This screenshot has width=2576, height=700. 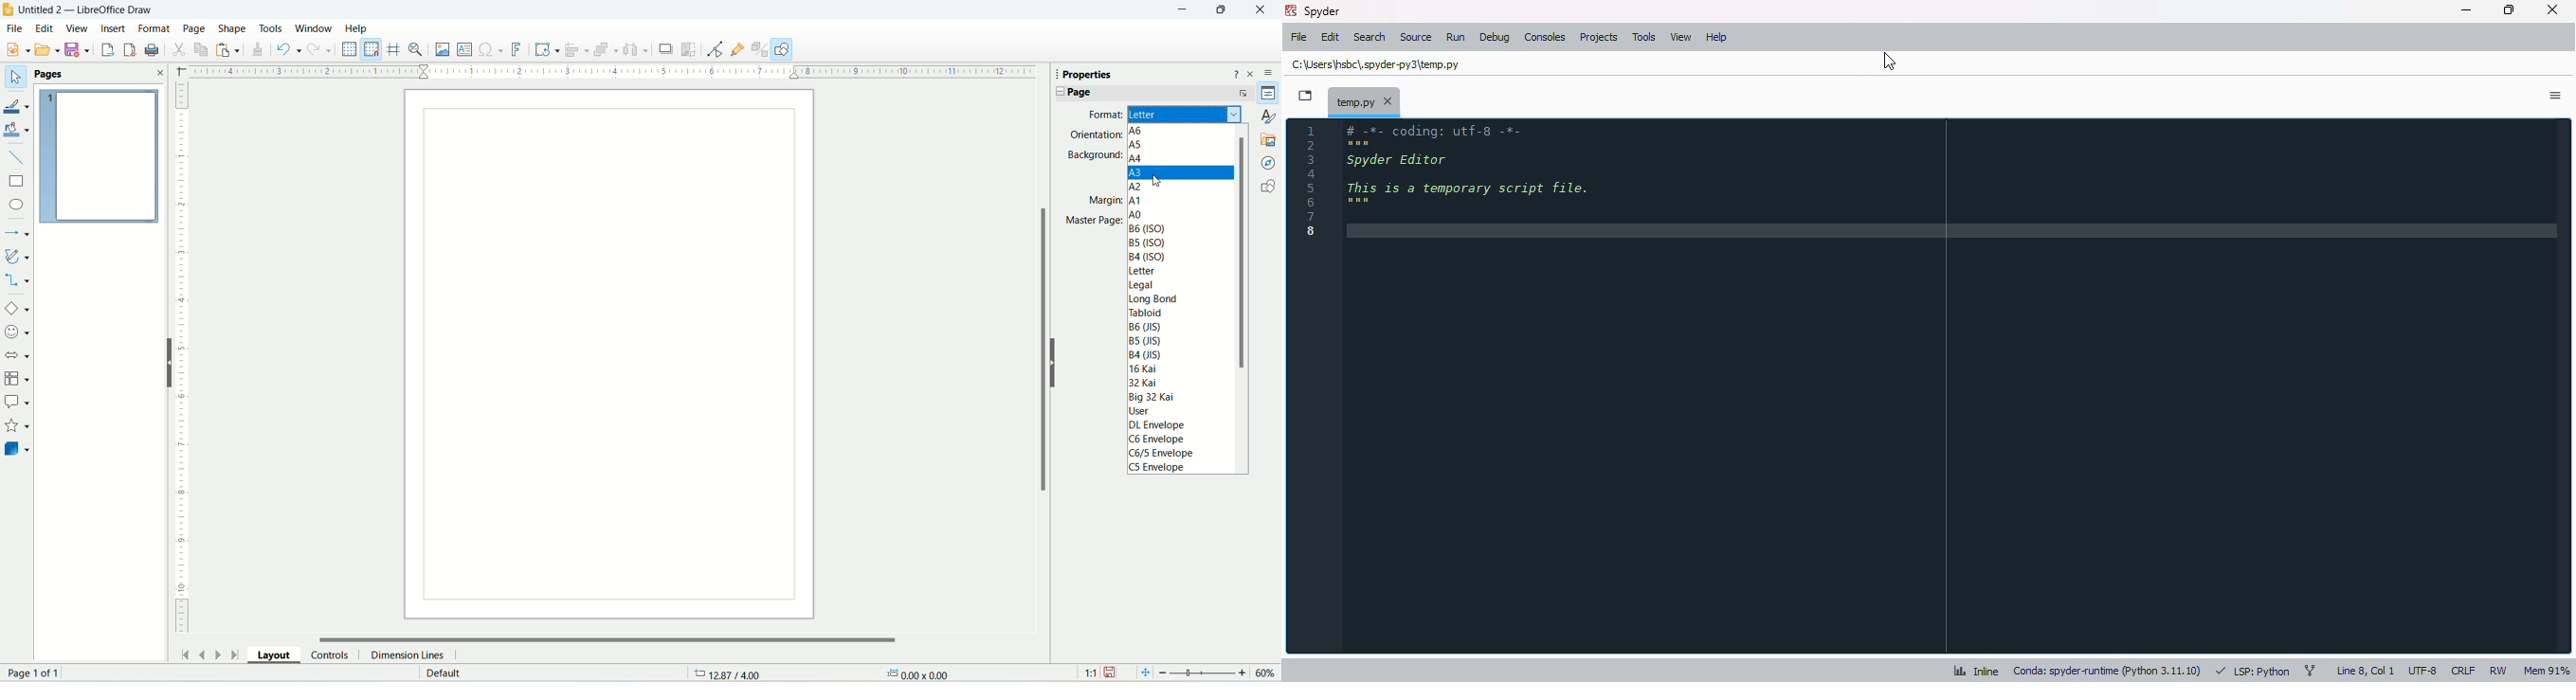 What do you see at coordinates (1267, 184) in the screenshot?
I see `shapes` at bounding box center [1267, 184].